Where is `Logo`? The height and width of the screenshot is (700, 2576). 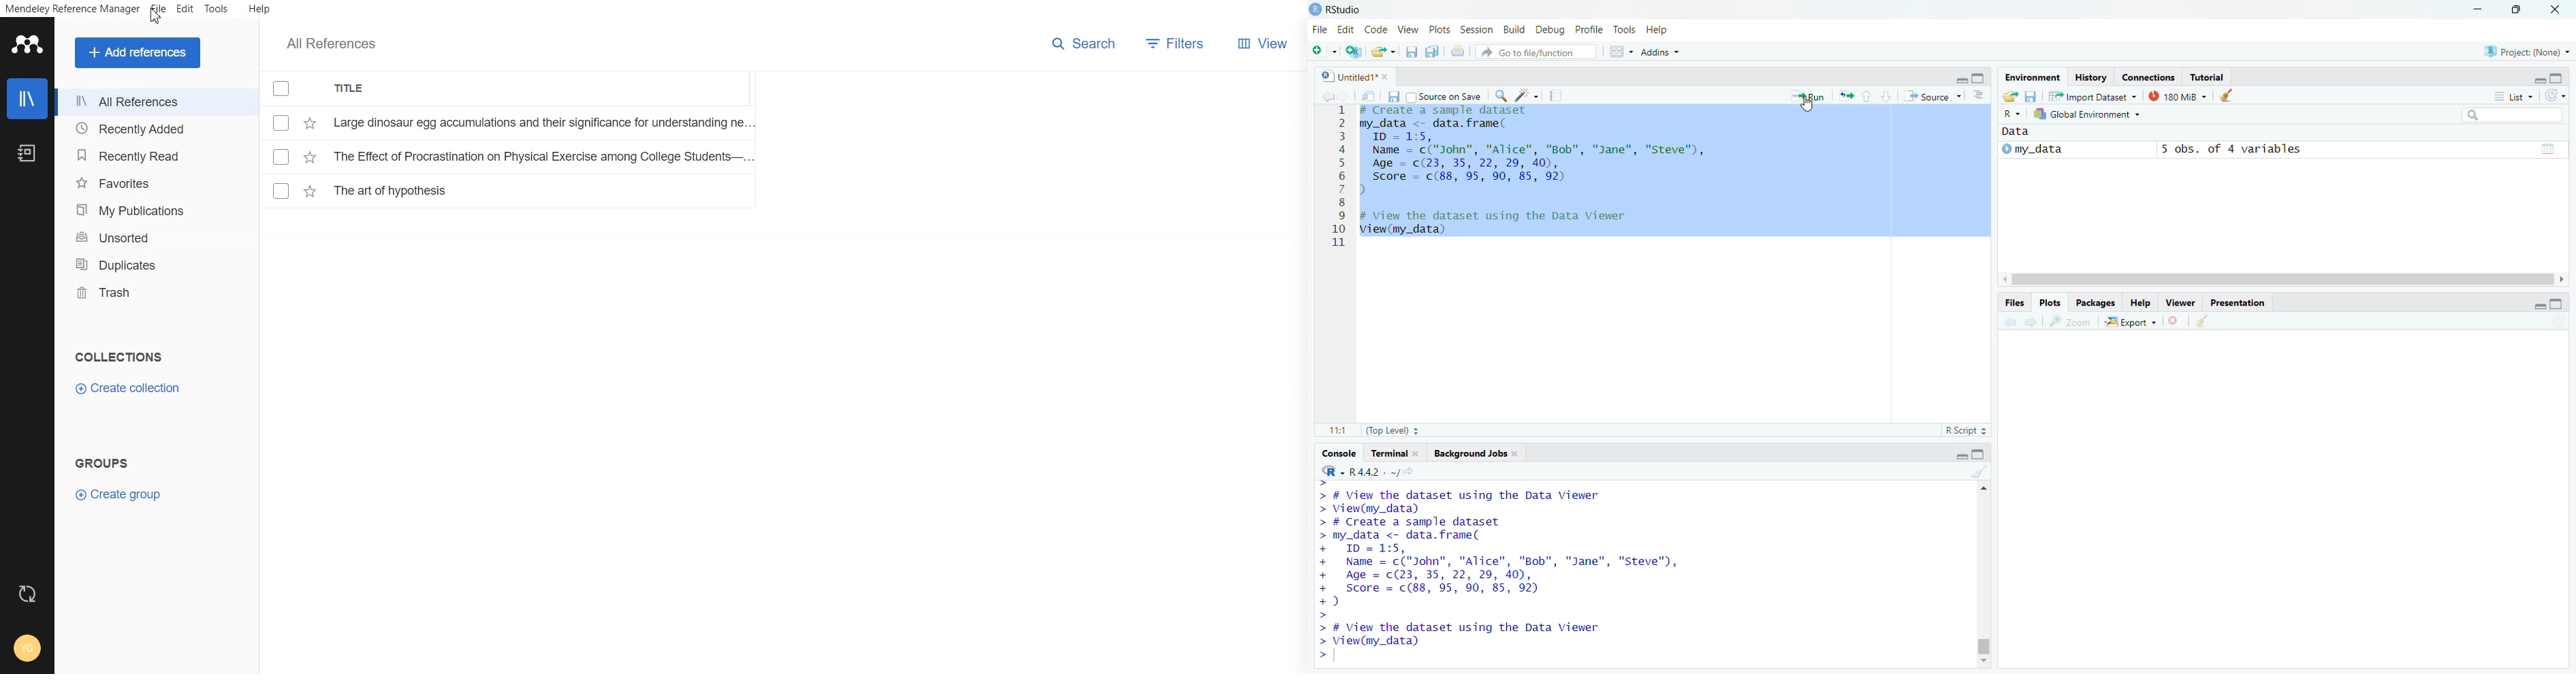 Logo is located at coordinates (27, 46).